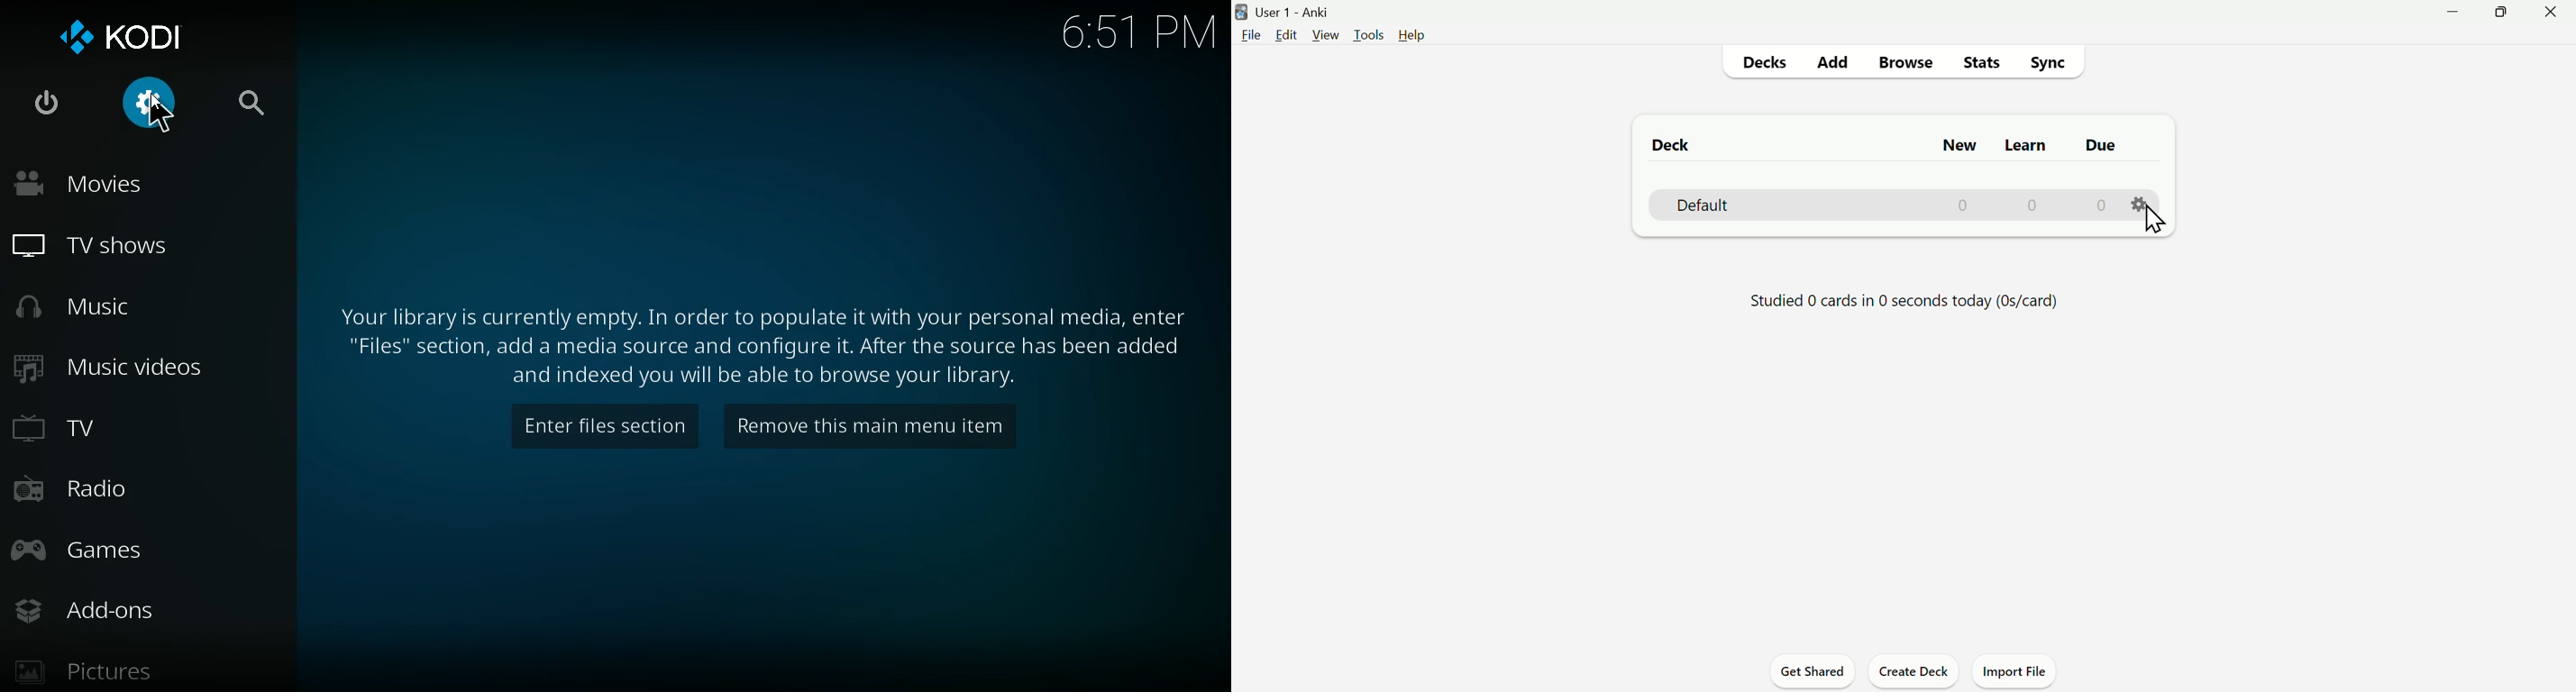 This screenshot has width=2576, height=700. Describe the element at coordinates (2026, 145) in the screenshot. I see `Learn` at that location.